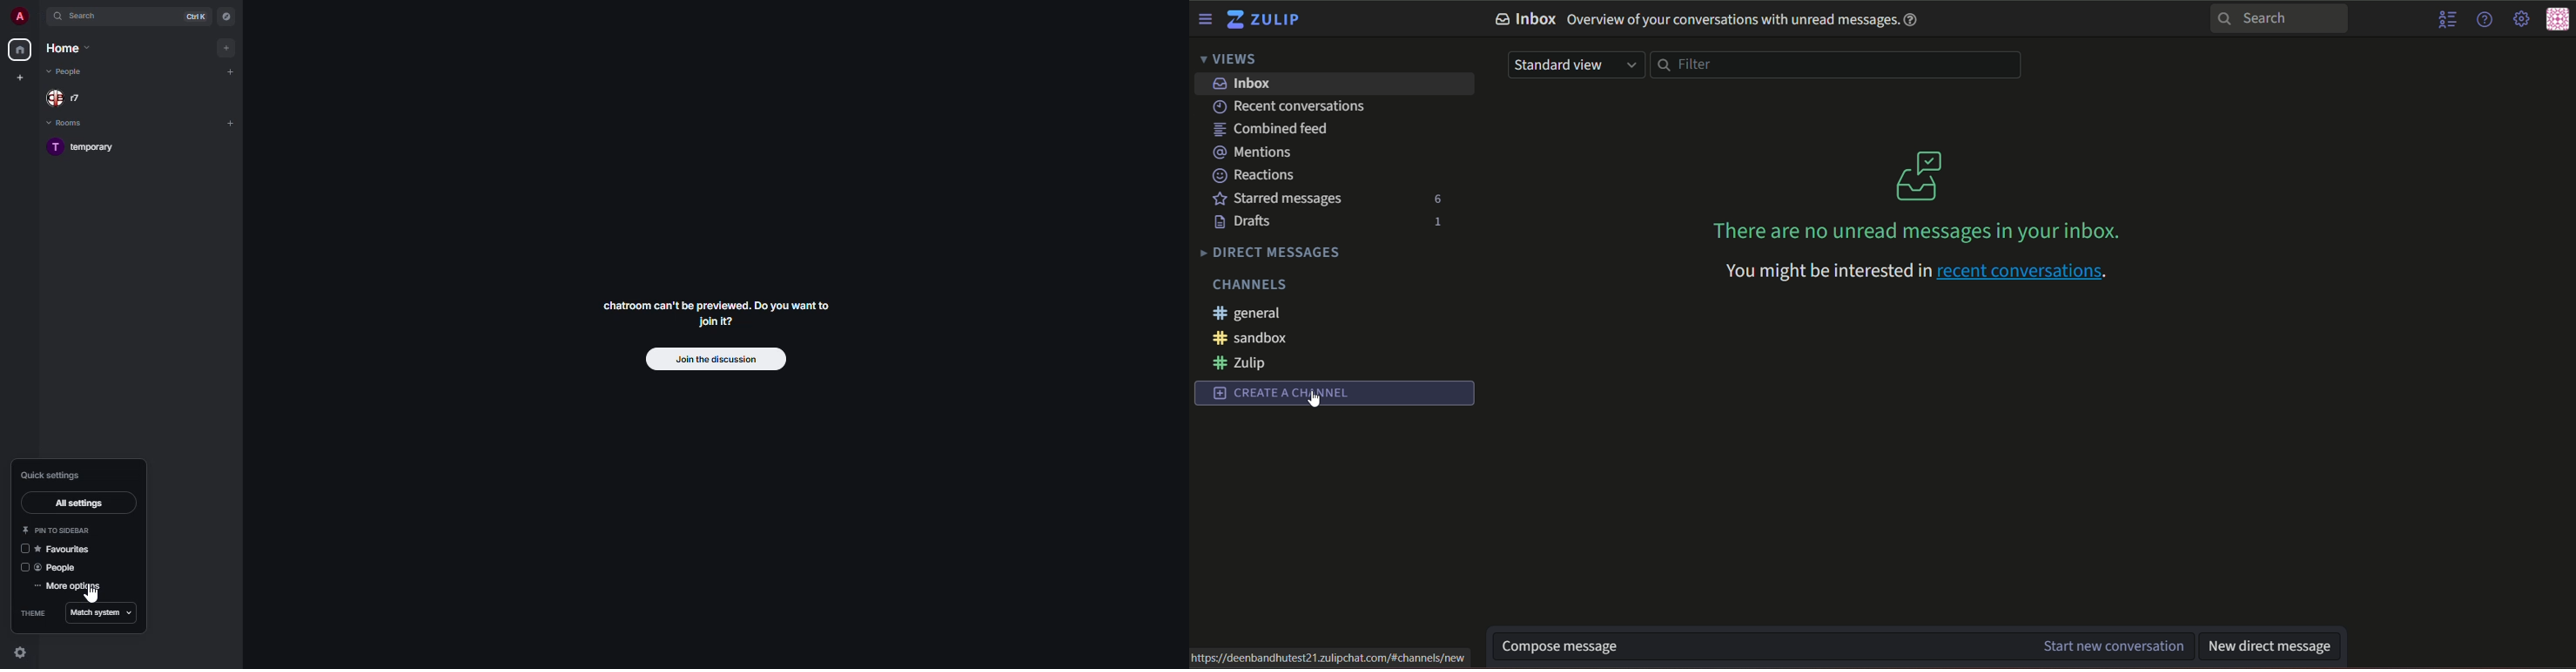 The width and height of the screenshot is (2576, 672). Describe the element at coordinates (23, 564) in the screenshot. I see `disabled` at that location.